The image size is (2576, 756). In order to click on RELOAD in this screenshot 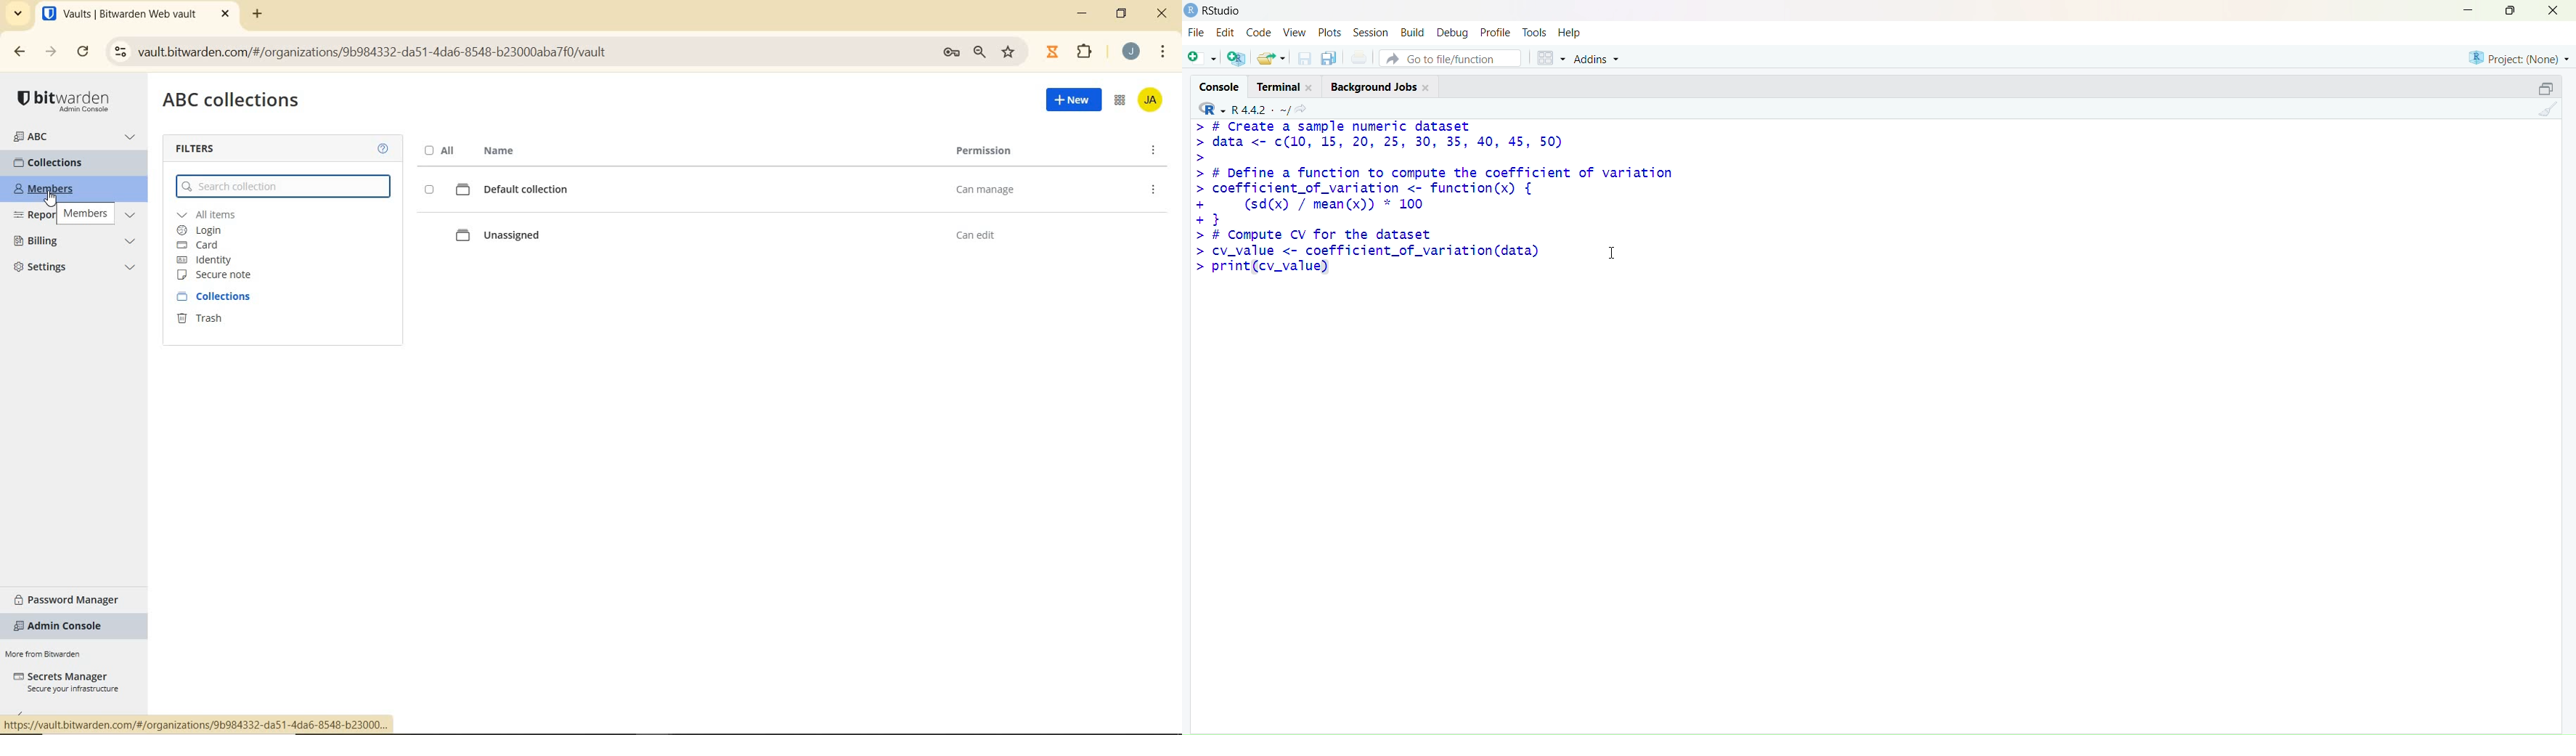, I will do `click(83, 53)`.